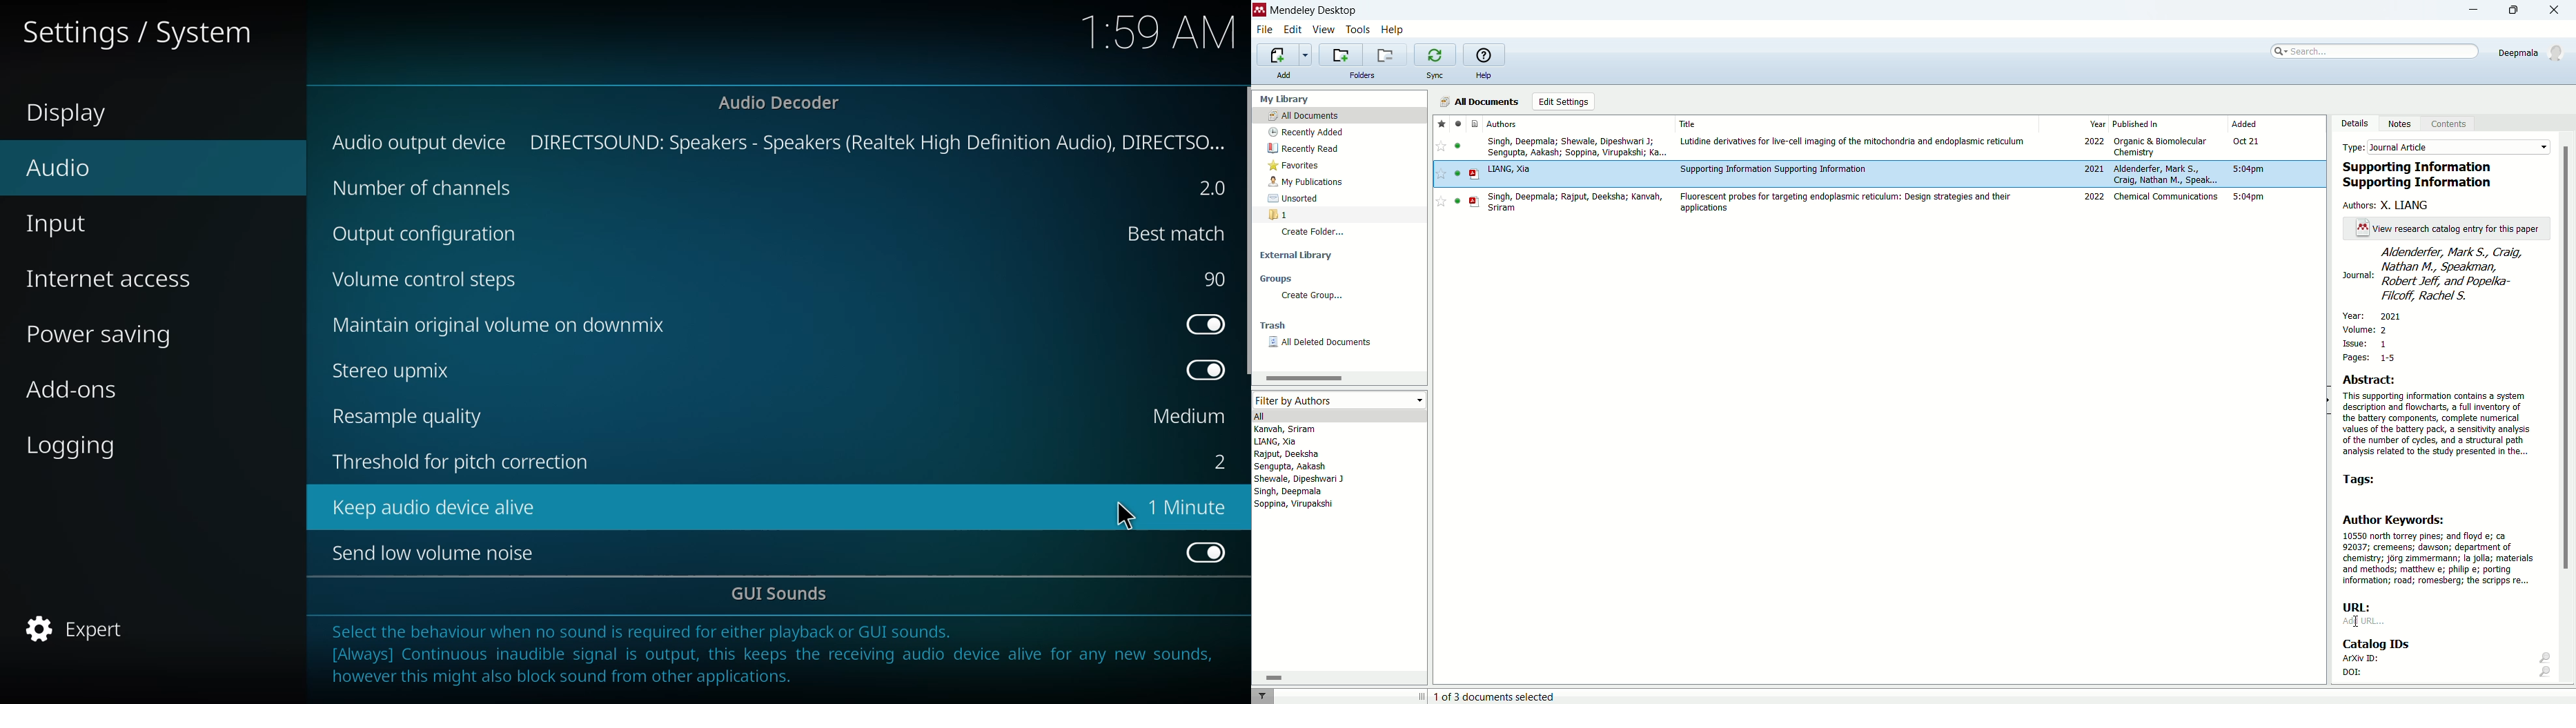 This screenshot has width=2576, height=728. Describe the element at coordinates (1440, 202) in the screenshot. I see `favorite` at that location.